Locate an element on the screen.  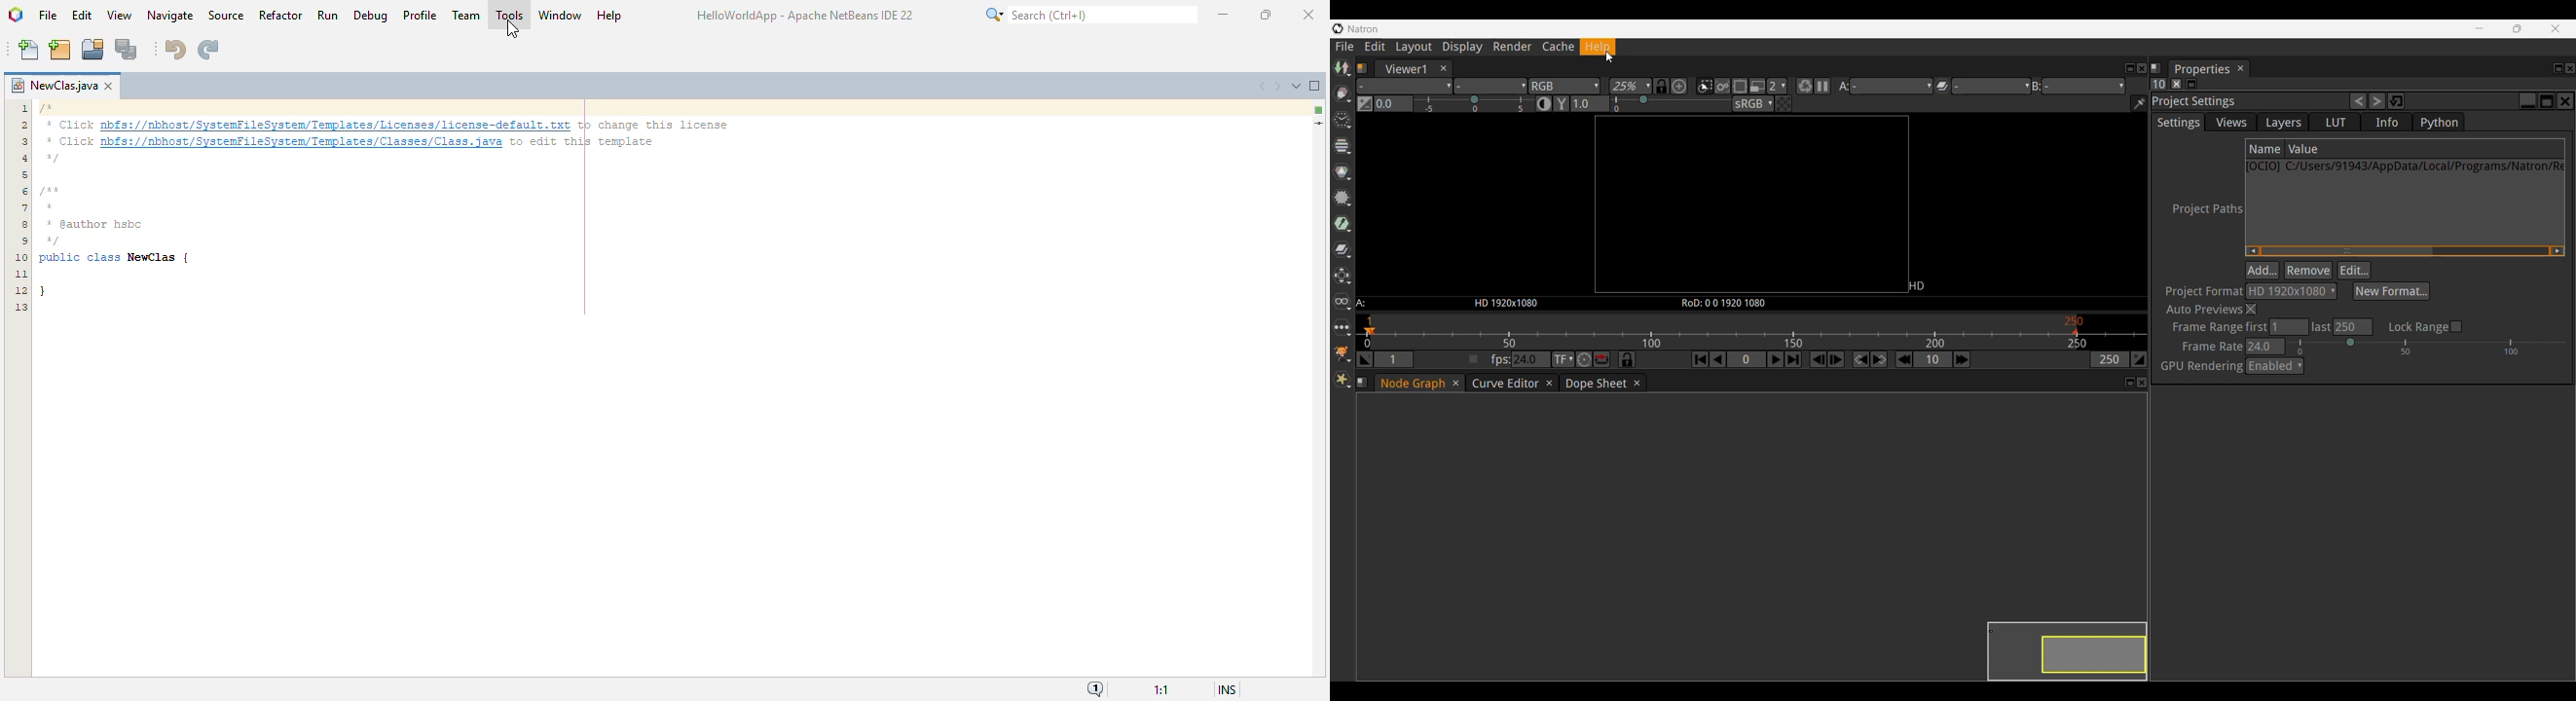
Previous frame is located at coordinates (1819, 360).